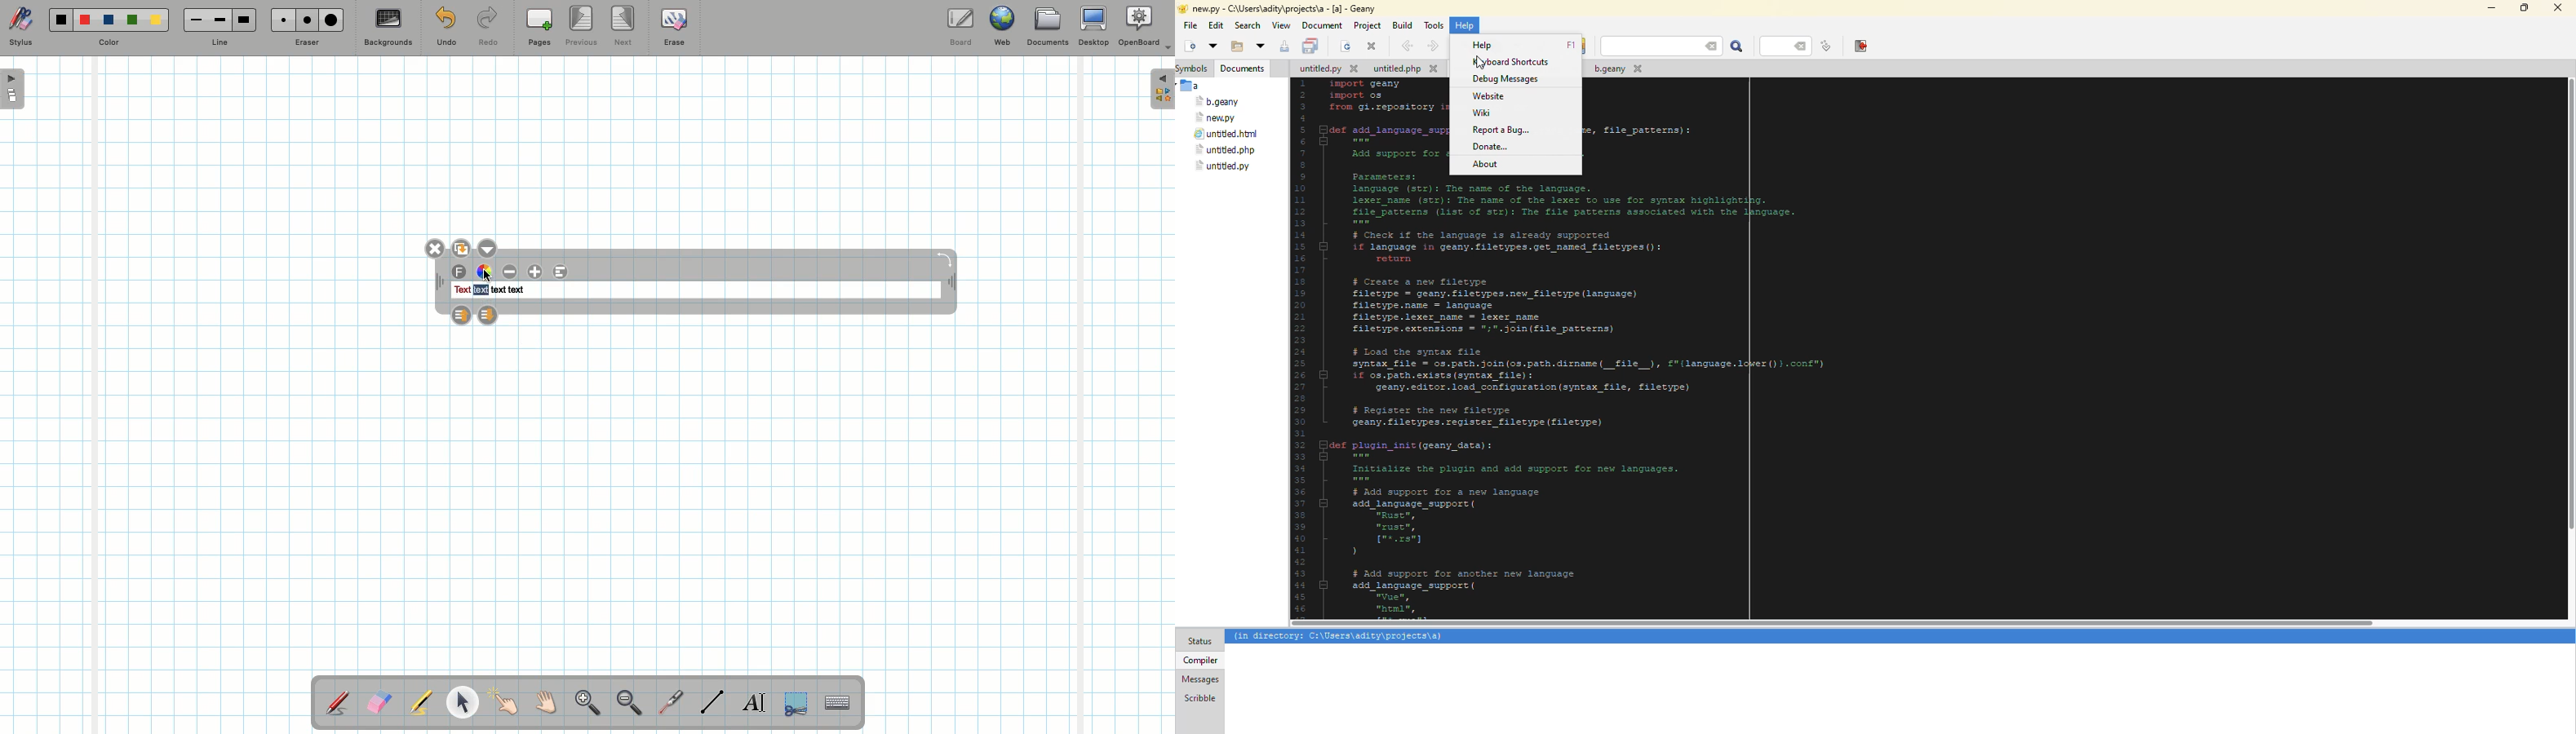 This screenshot has height=756, width=2576. What do you see at coordinates (480, 290) in the screenshot?
I see `text` at bounding box center [480, 290].